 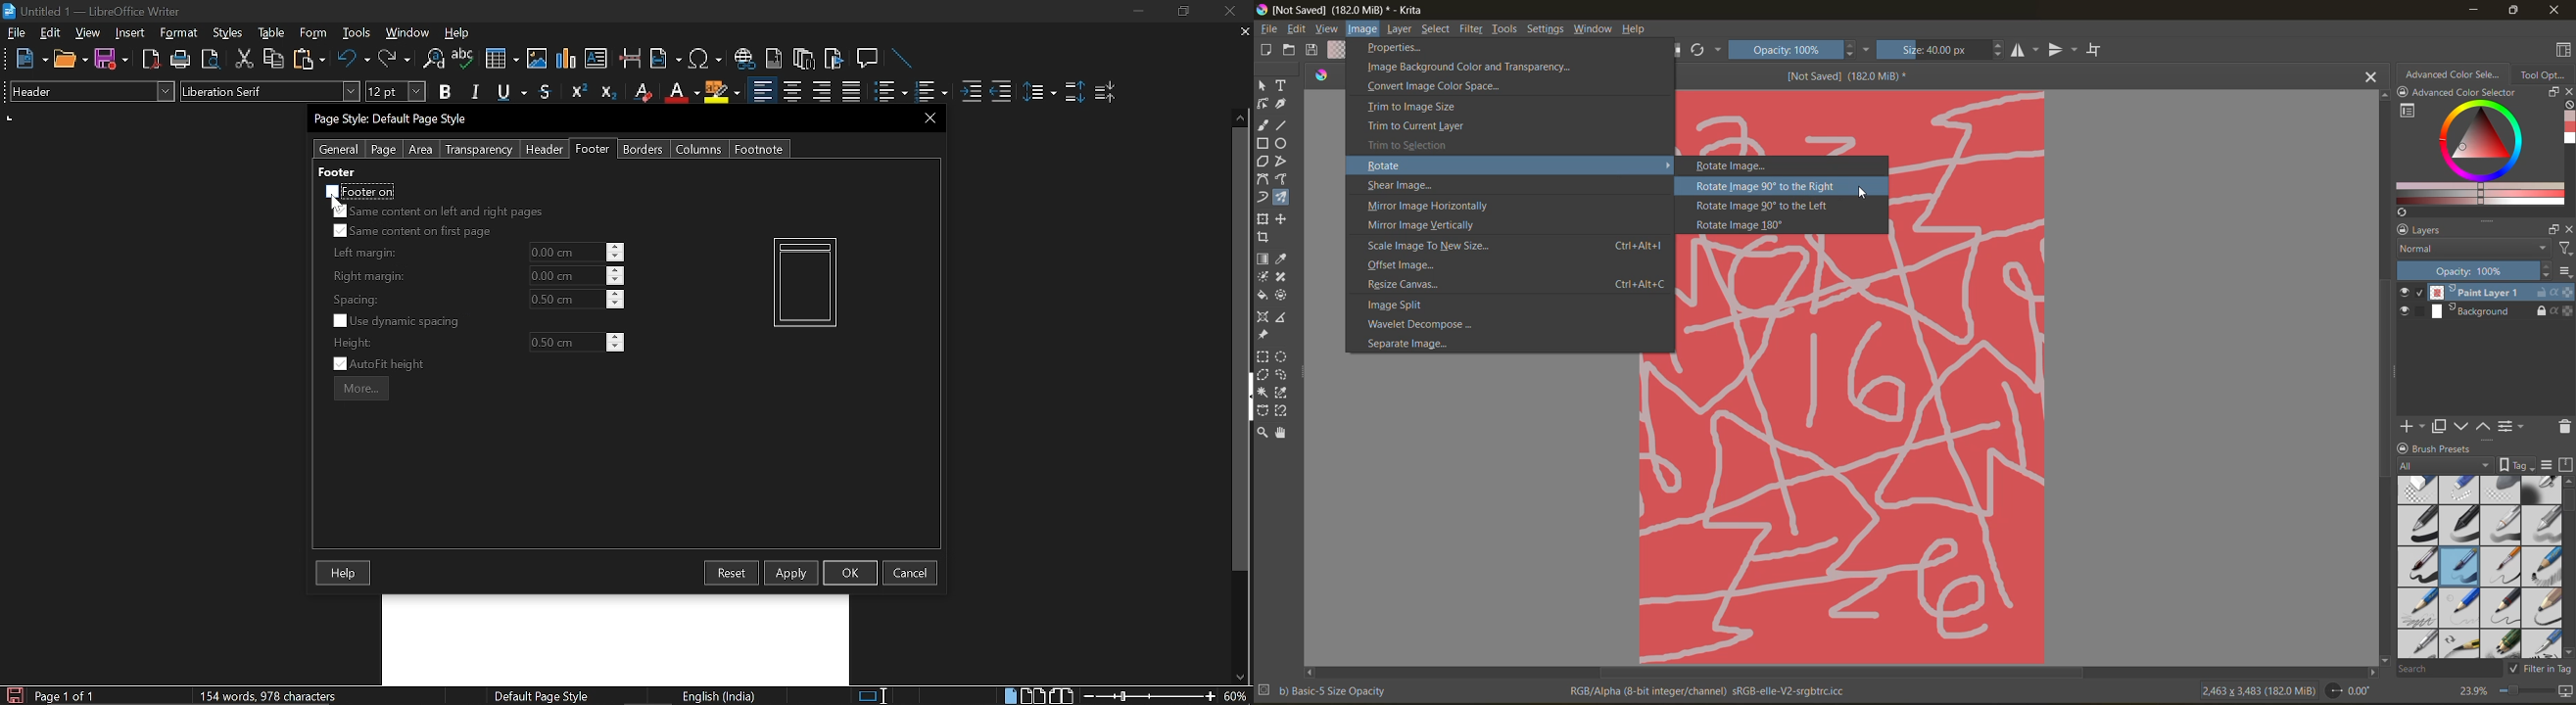 What do you see at coordinates (903, 60) in the screenshot?
I see `Line` at bounding box center [903, 60].